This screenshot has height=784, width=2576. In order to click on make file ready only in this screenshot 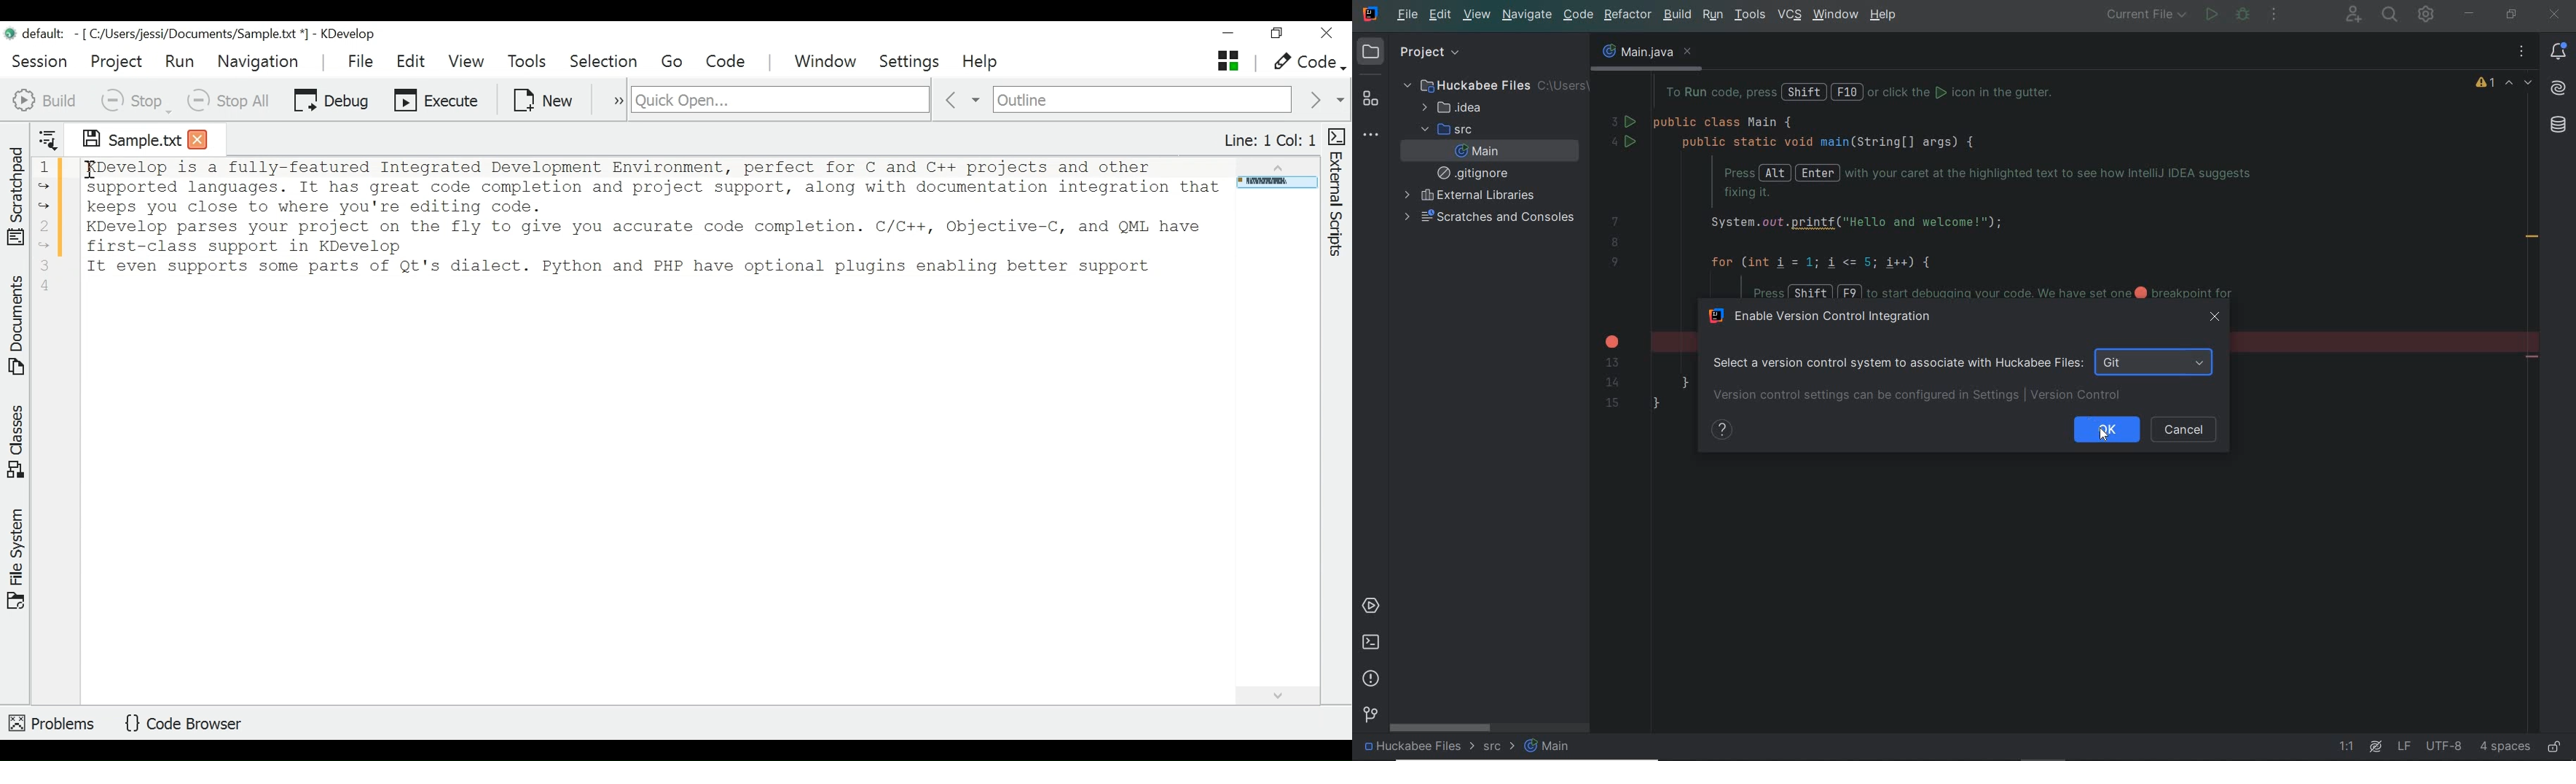, I will do `click(2553, 746)`.